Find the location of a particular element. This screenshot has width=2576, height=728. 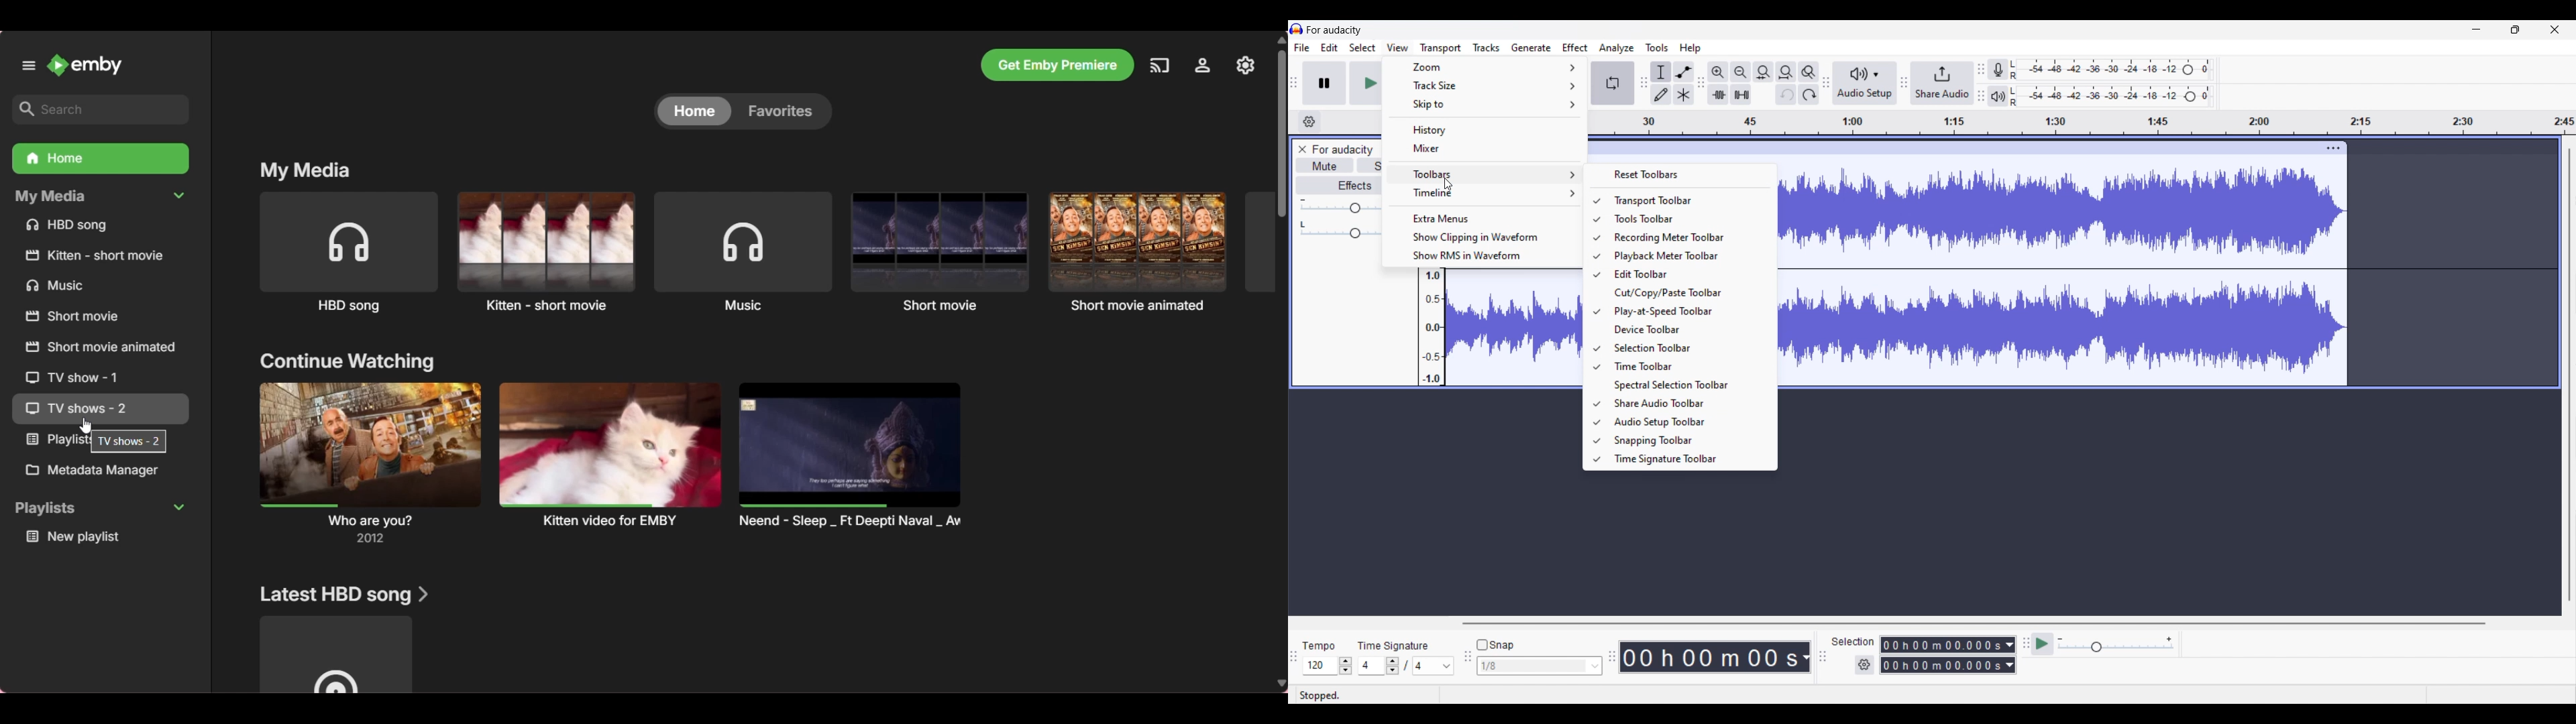

Minimize is located at coordinates (2477, 29).